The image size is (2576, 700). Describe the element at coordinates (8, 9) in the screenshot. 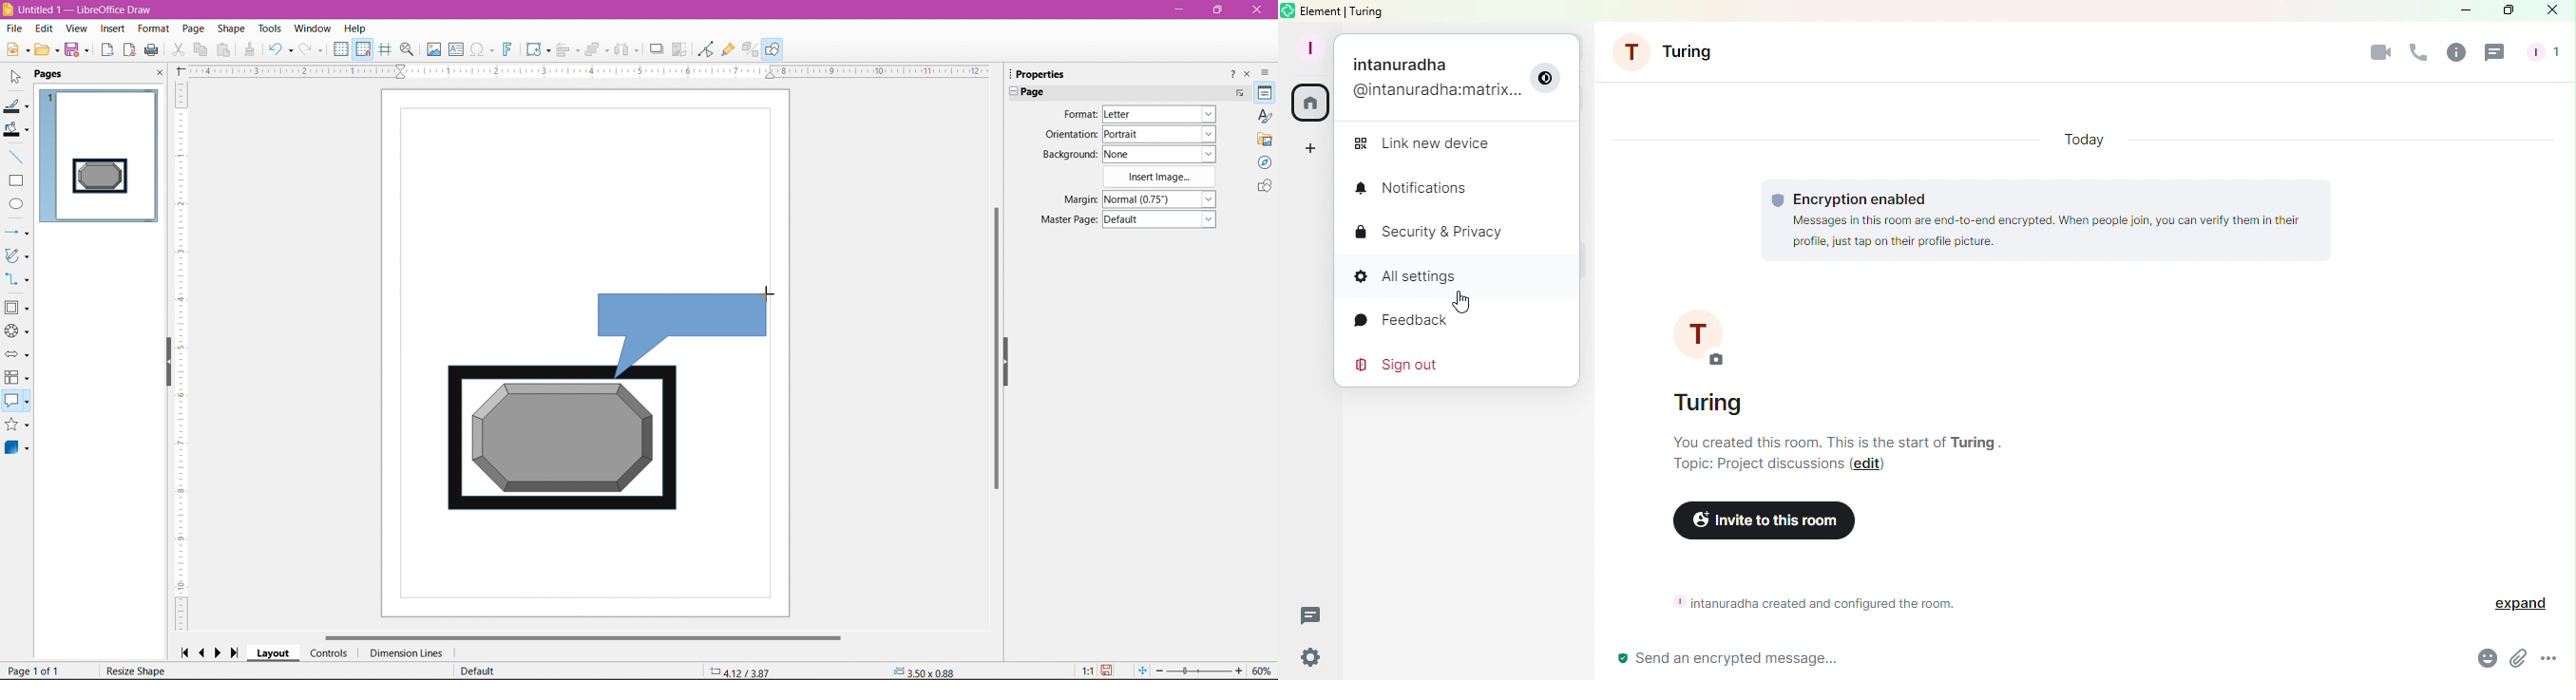

I see `Application Logo` at that location.